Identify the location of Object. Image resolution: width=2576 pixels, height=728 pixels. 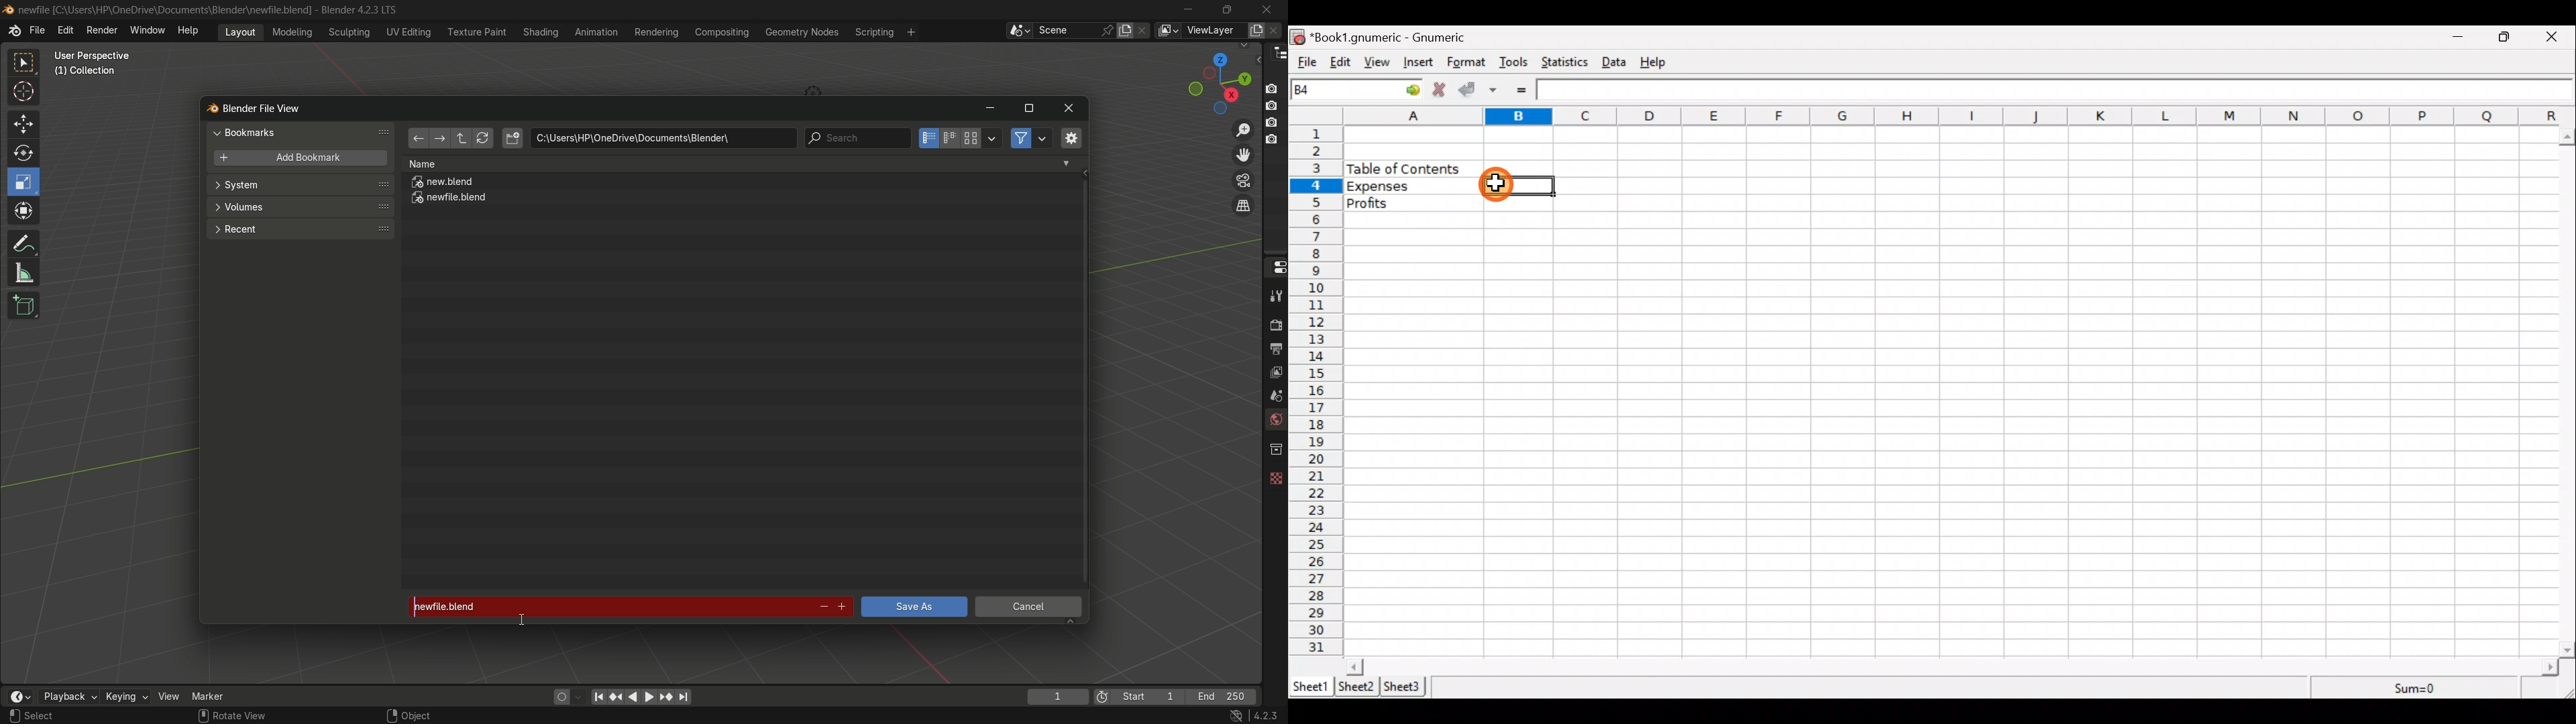
(425, 712).